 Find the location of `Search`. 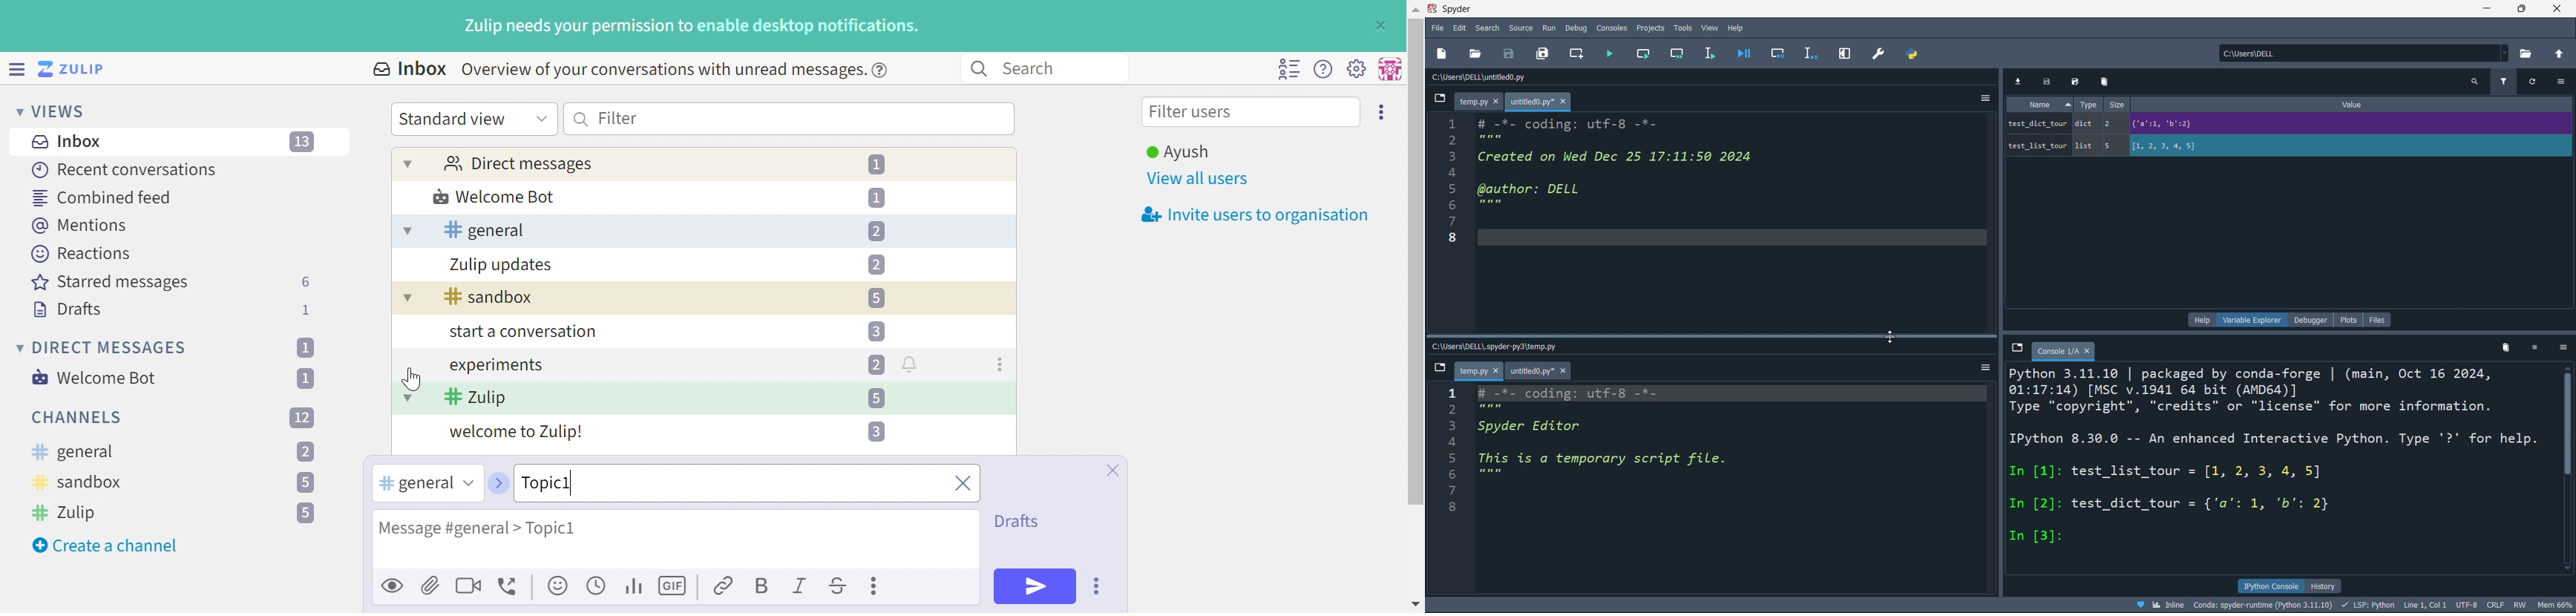

Search is located at coordinates (582, 119).